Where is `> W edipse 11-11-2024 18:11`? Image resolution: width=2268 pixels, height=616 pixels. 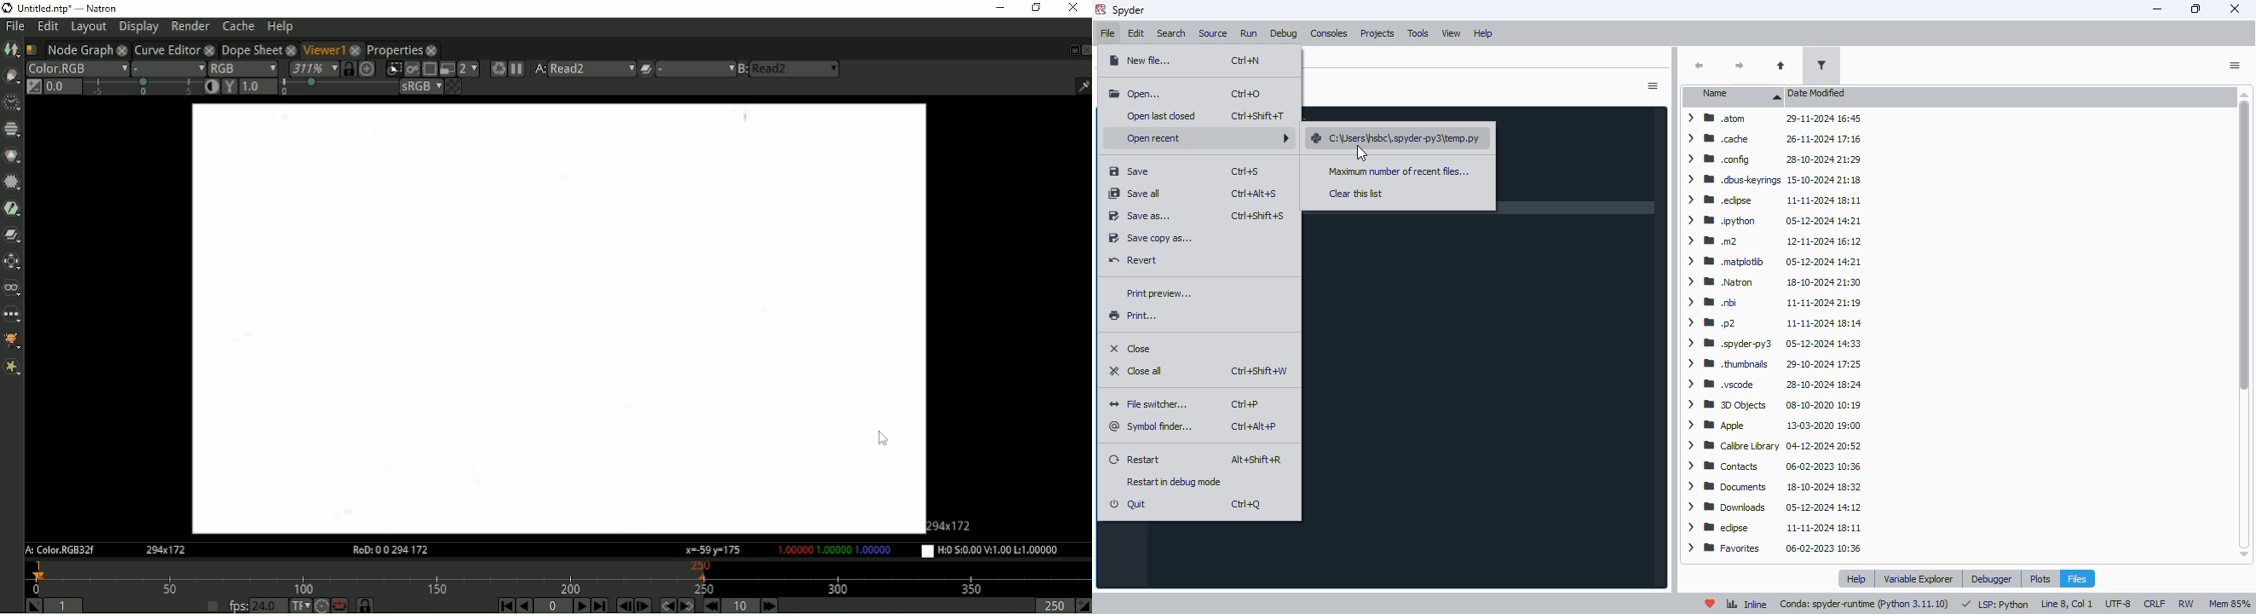 > W edipse 11-11-2024 18:11 is located at coordinates (1775, 529).